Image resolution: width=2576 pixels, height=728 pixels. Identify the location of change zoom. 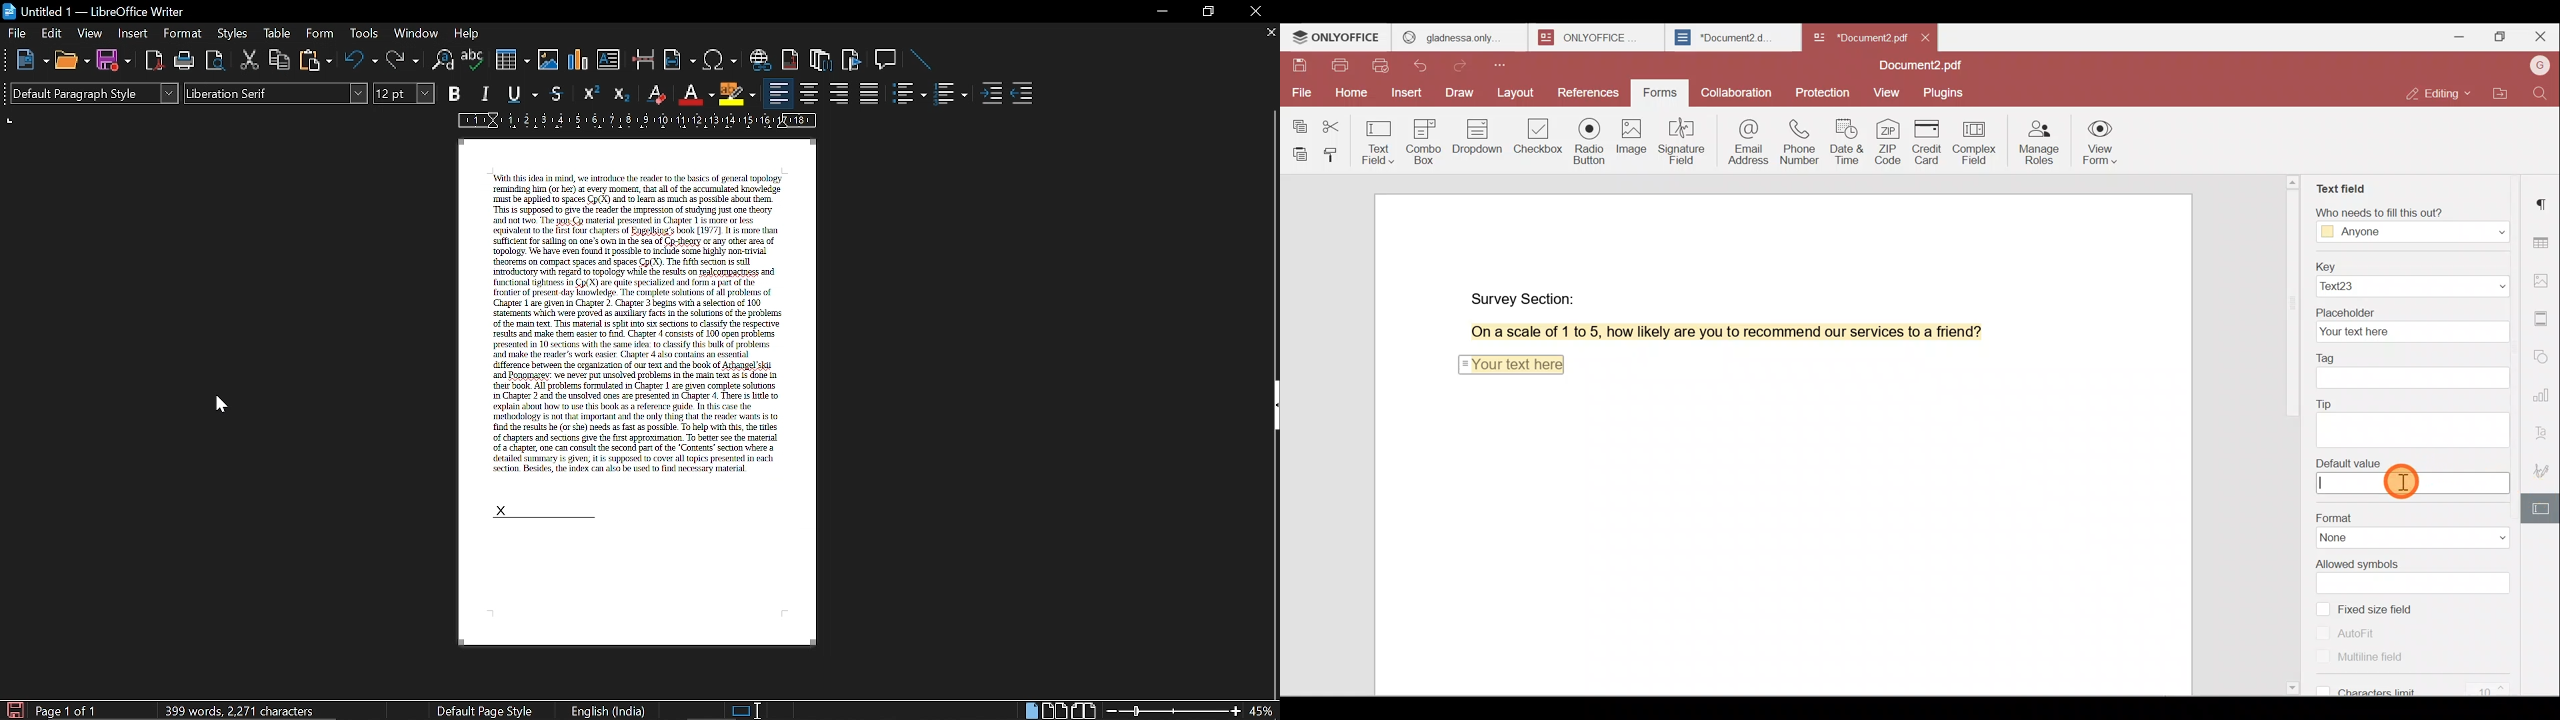
(1170, 711).